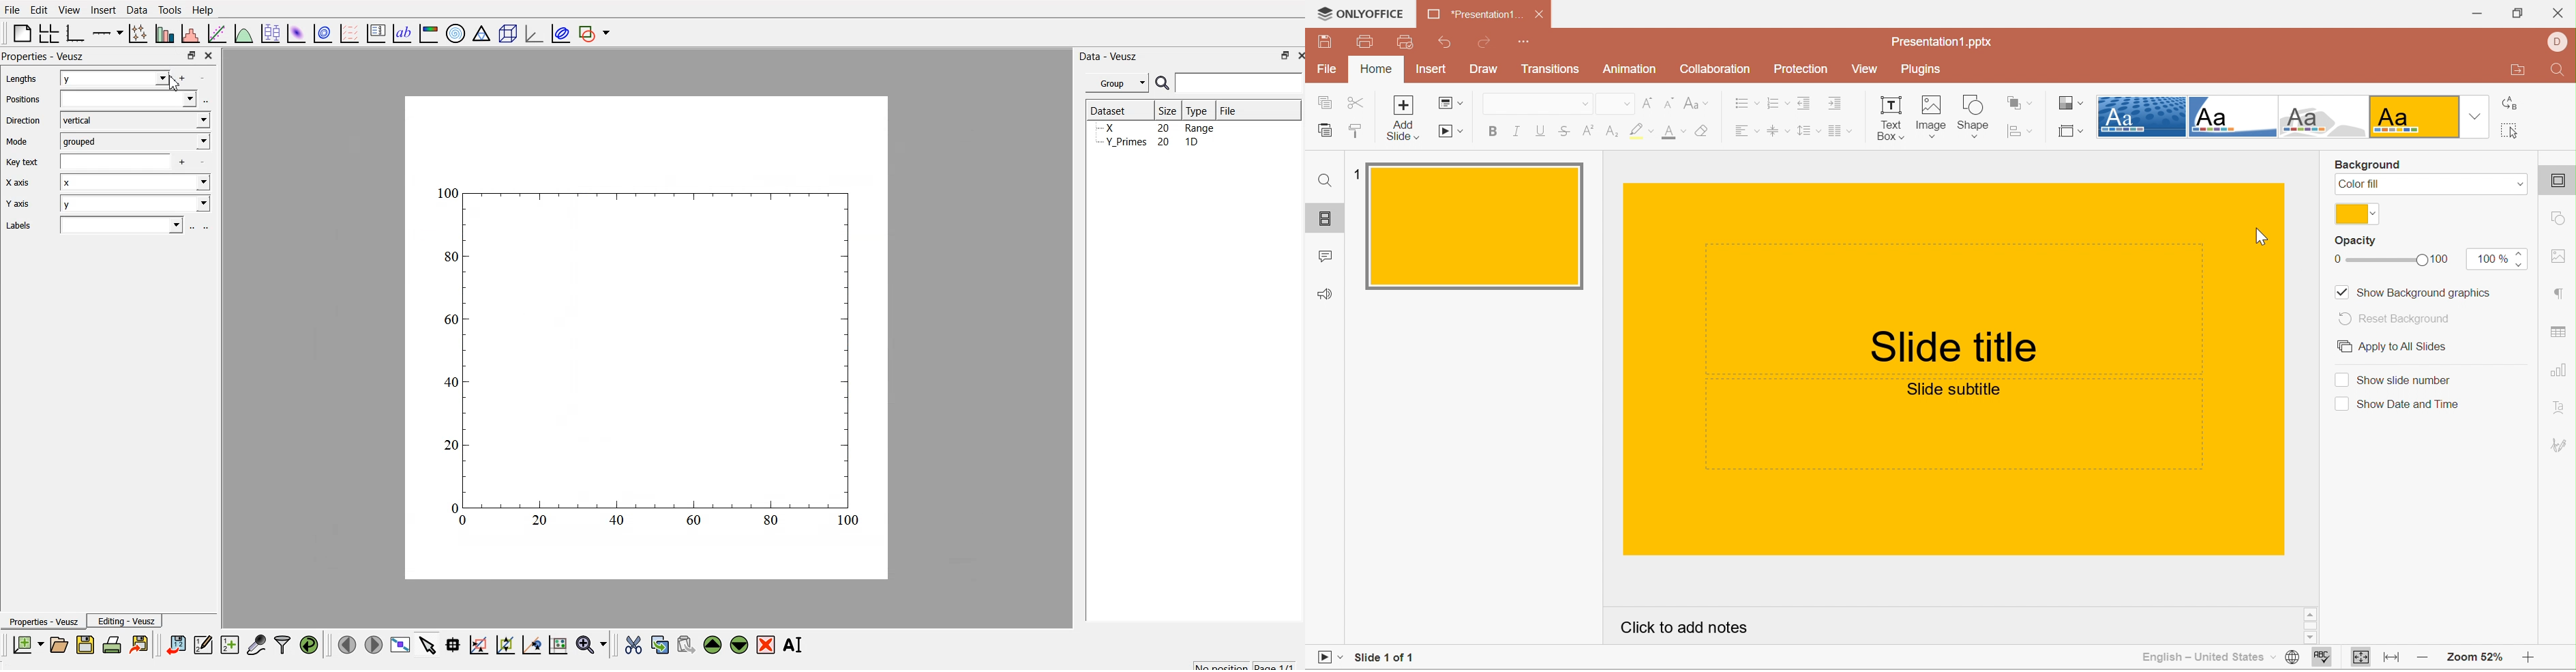 This screenshot has width=2576, height=672. I want to click on Home, so click(1379, 70).